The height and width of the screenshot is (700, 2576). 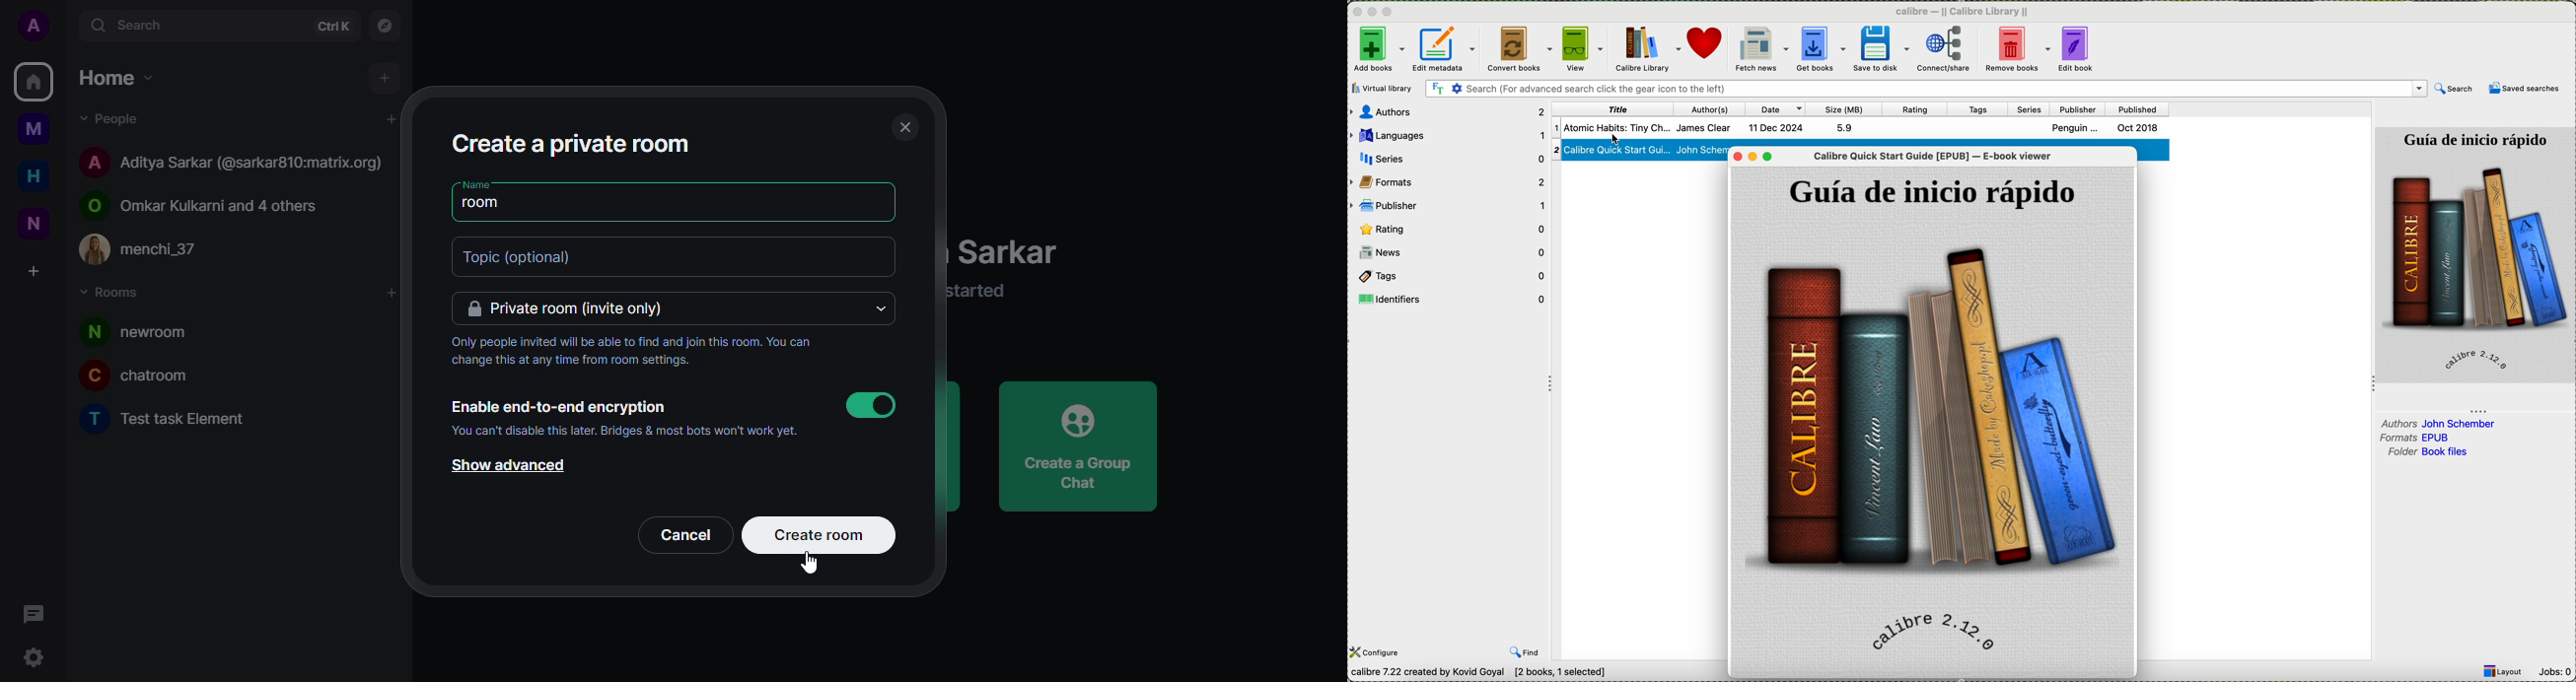 I want to click on topic, so click(x=529, y=257).